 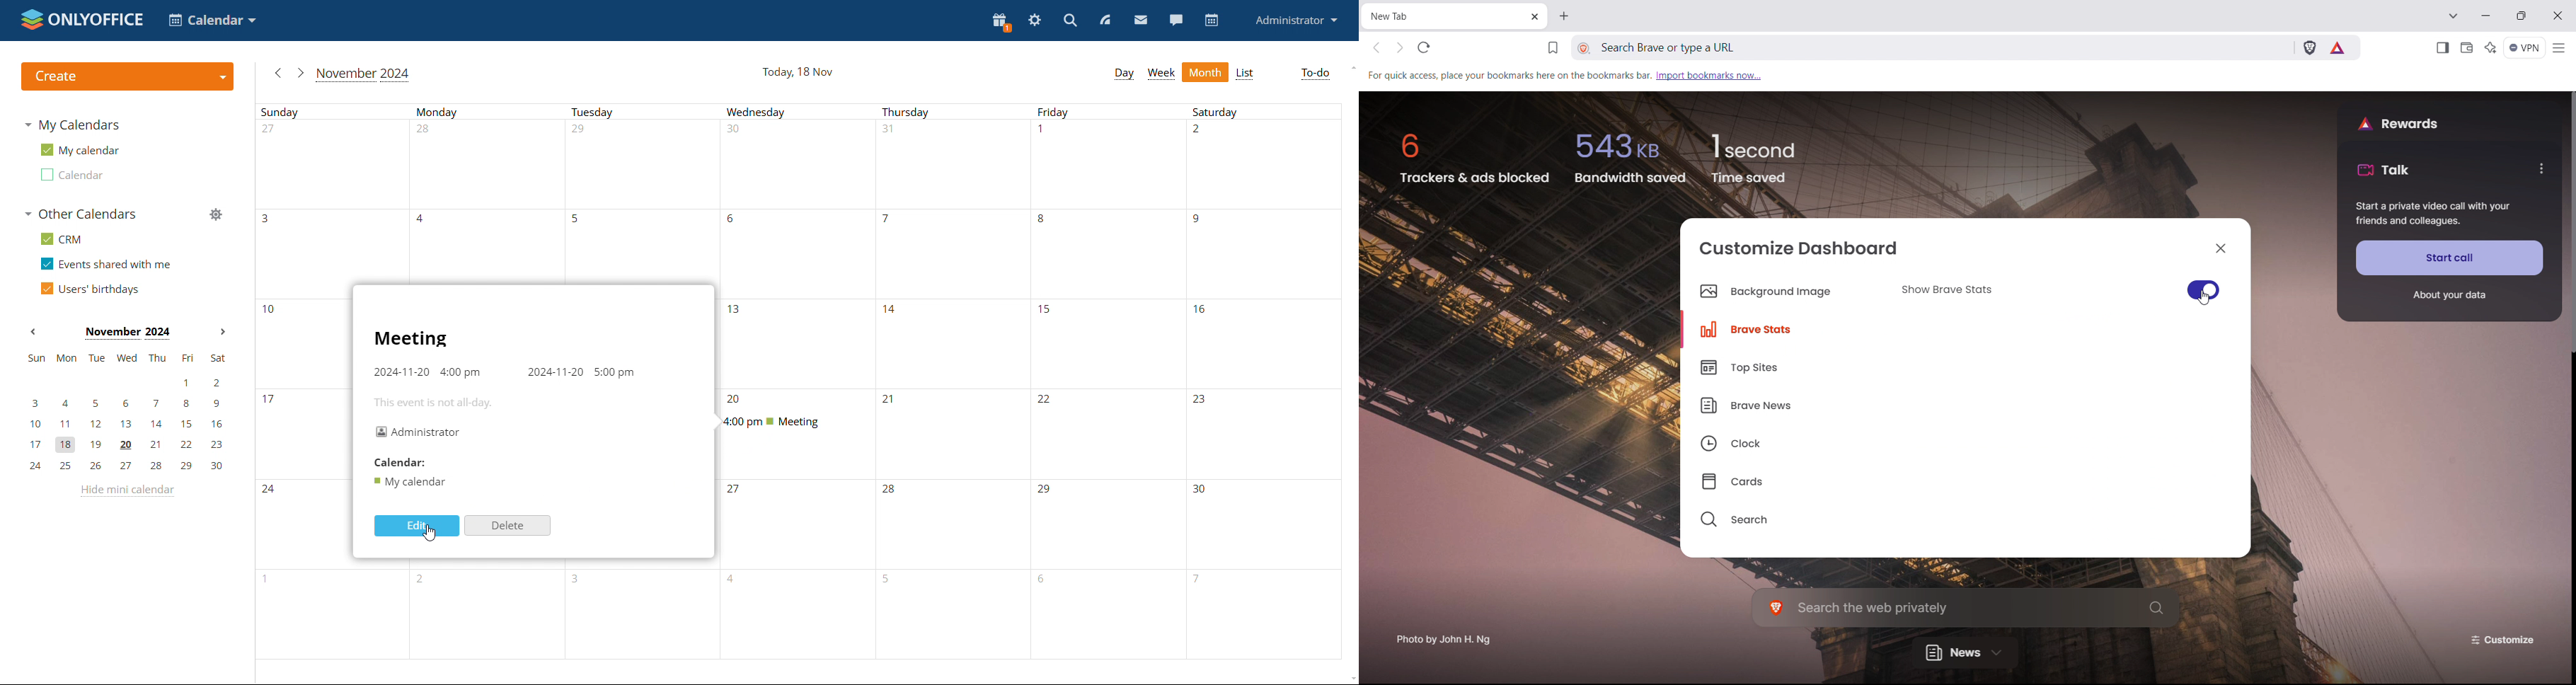 What do you see at coordinates (1213, 20) in the screenshot?
I see `calendar` at bounding box center [1213, 20].